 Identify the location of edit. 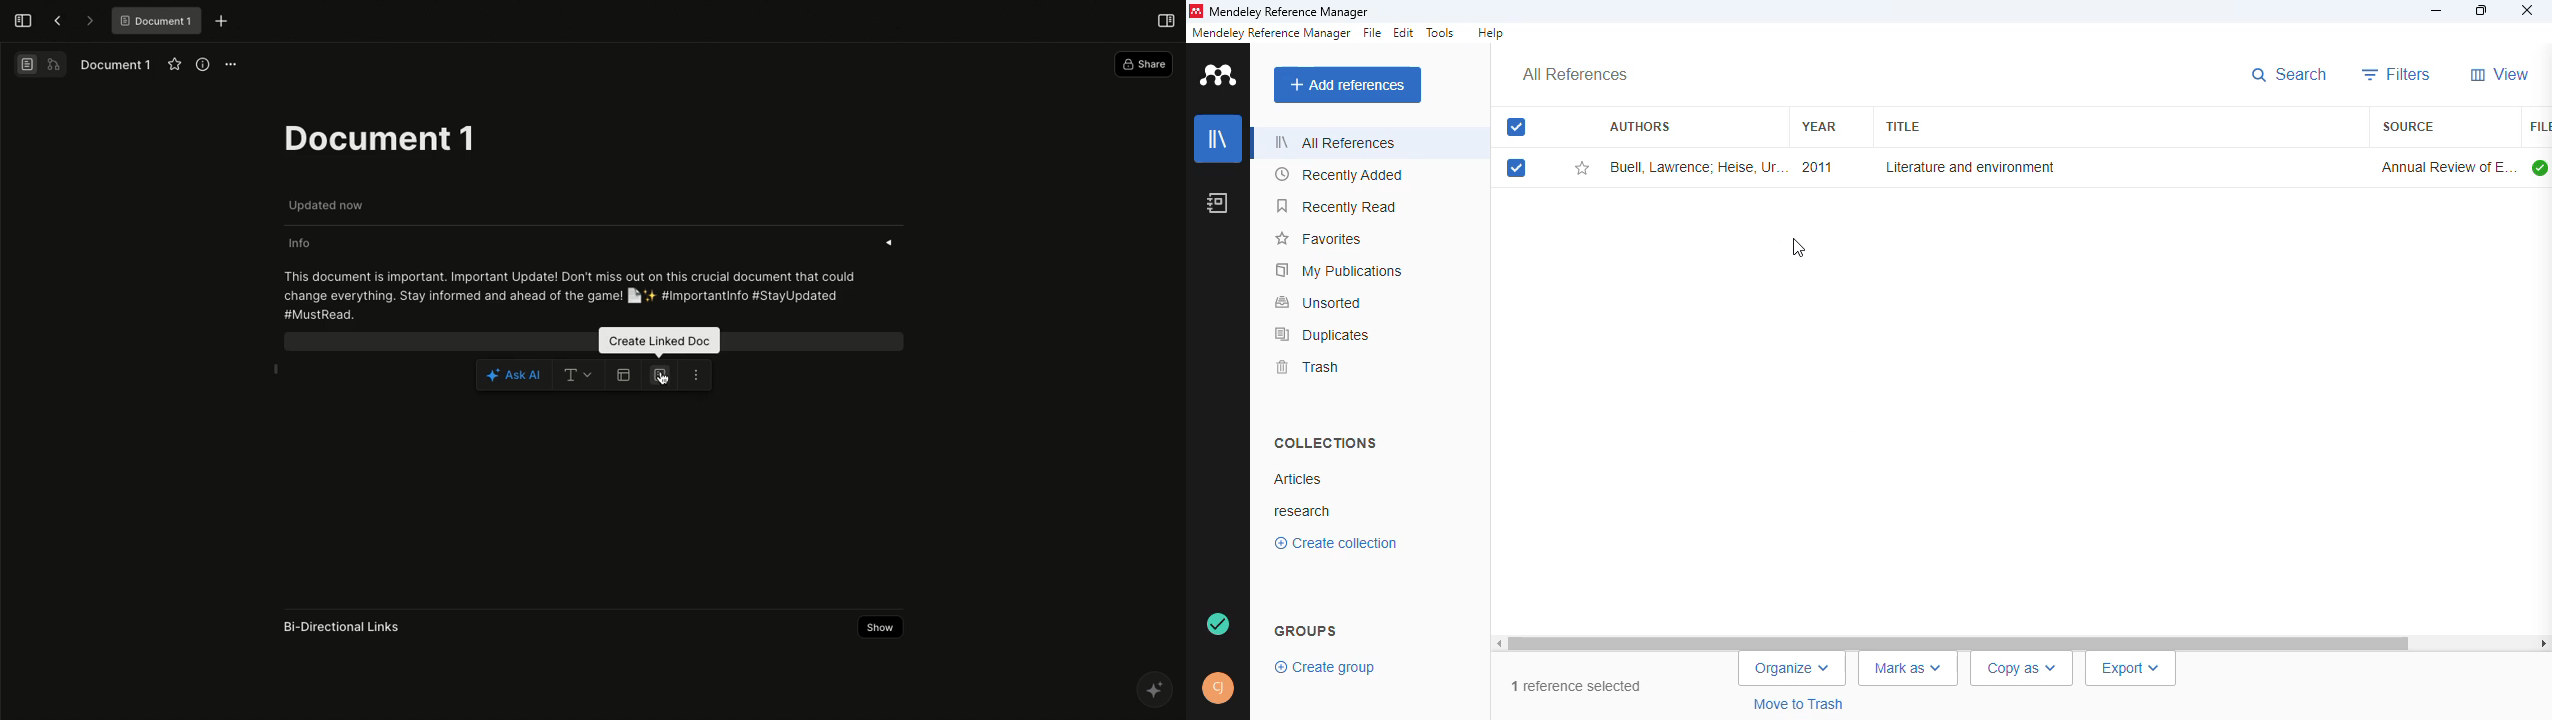
(1405, 32).